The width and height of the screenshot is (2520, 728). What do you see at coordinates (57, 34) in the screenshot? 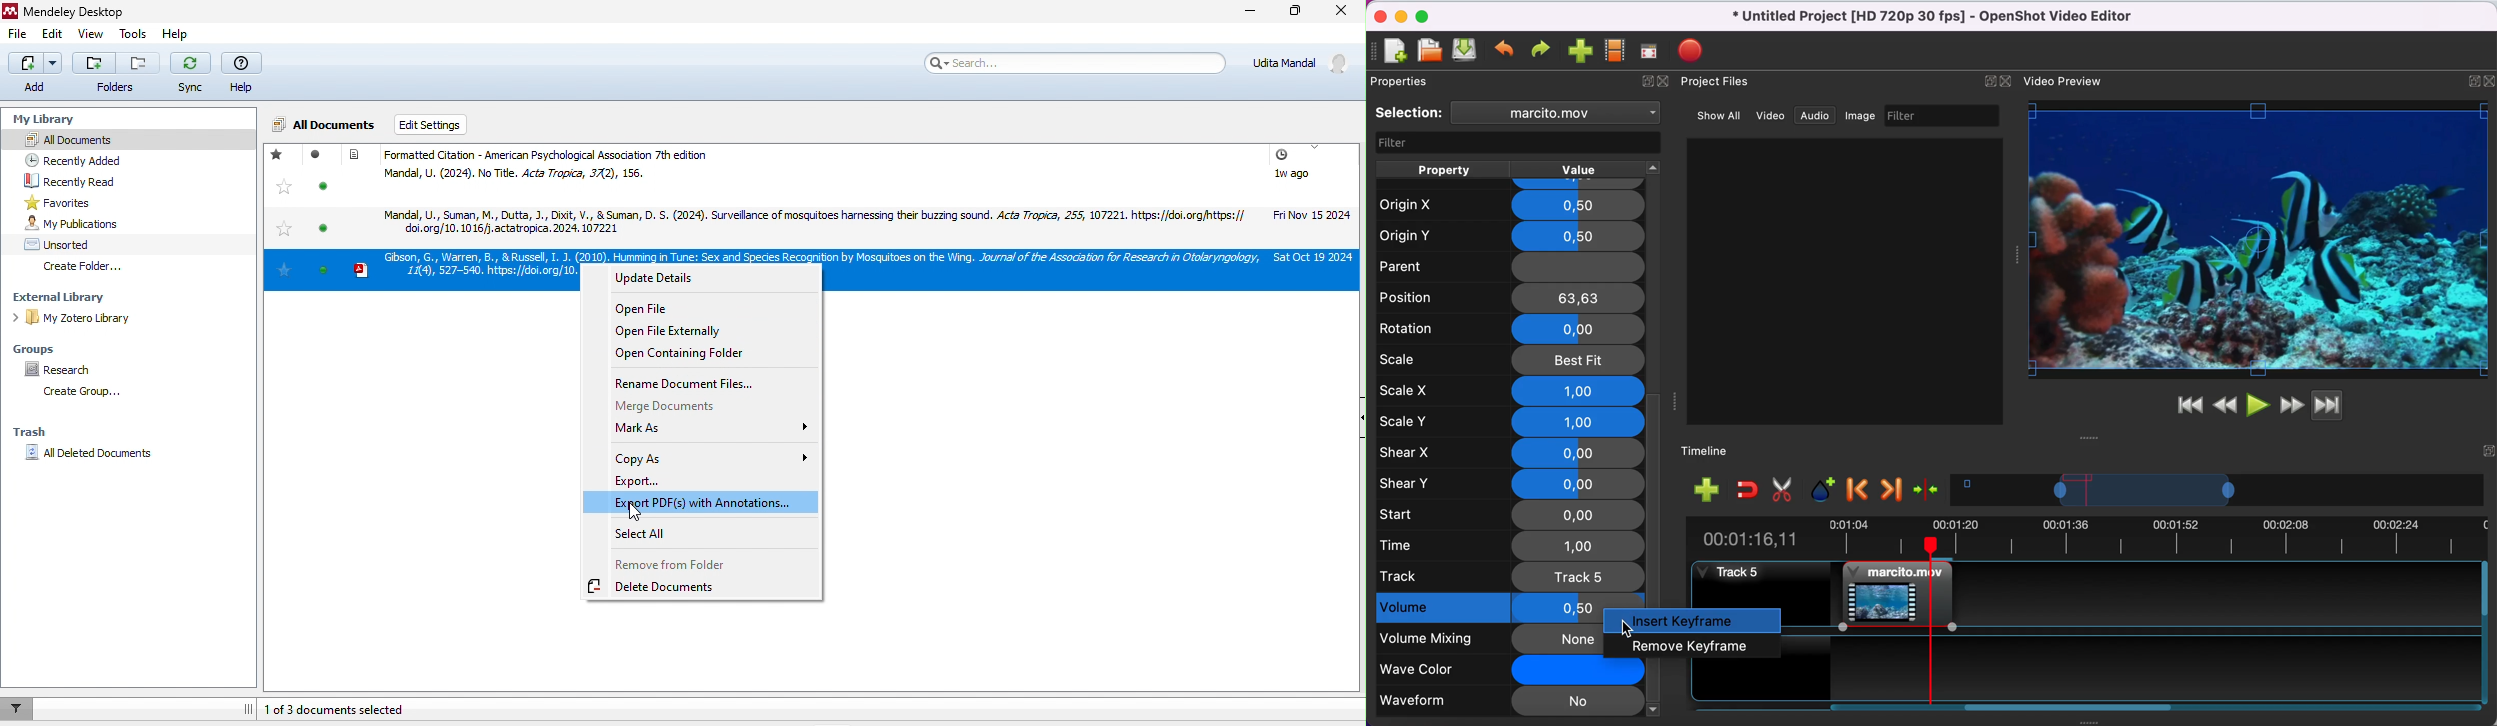
I see `edit` at bounding box center [57, 34].